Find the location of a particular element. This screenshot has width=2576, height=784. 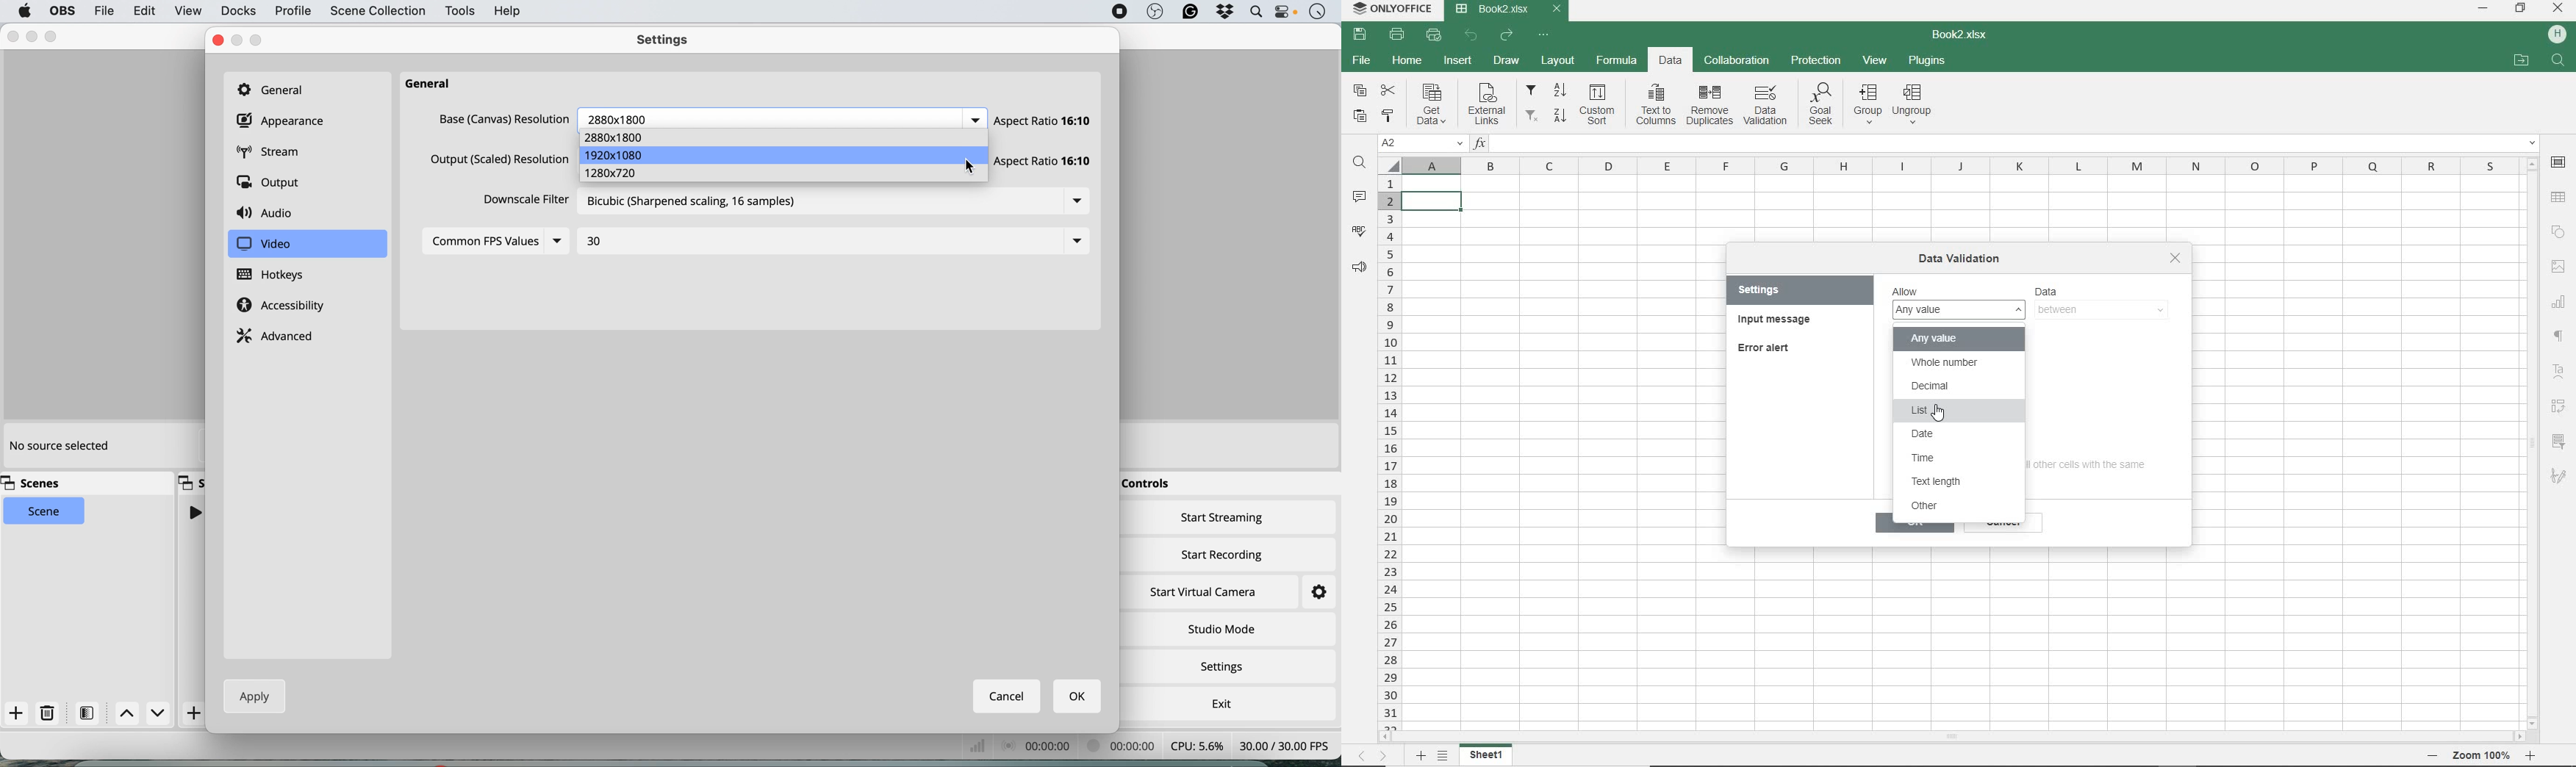

time is located at coordinates (1947, 458).